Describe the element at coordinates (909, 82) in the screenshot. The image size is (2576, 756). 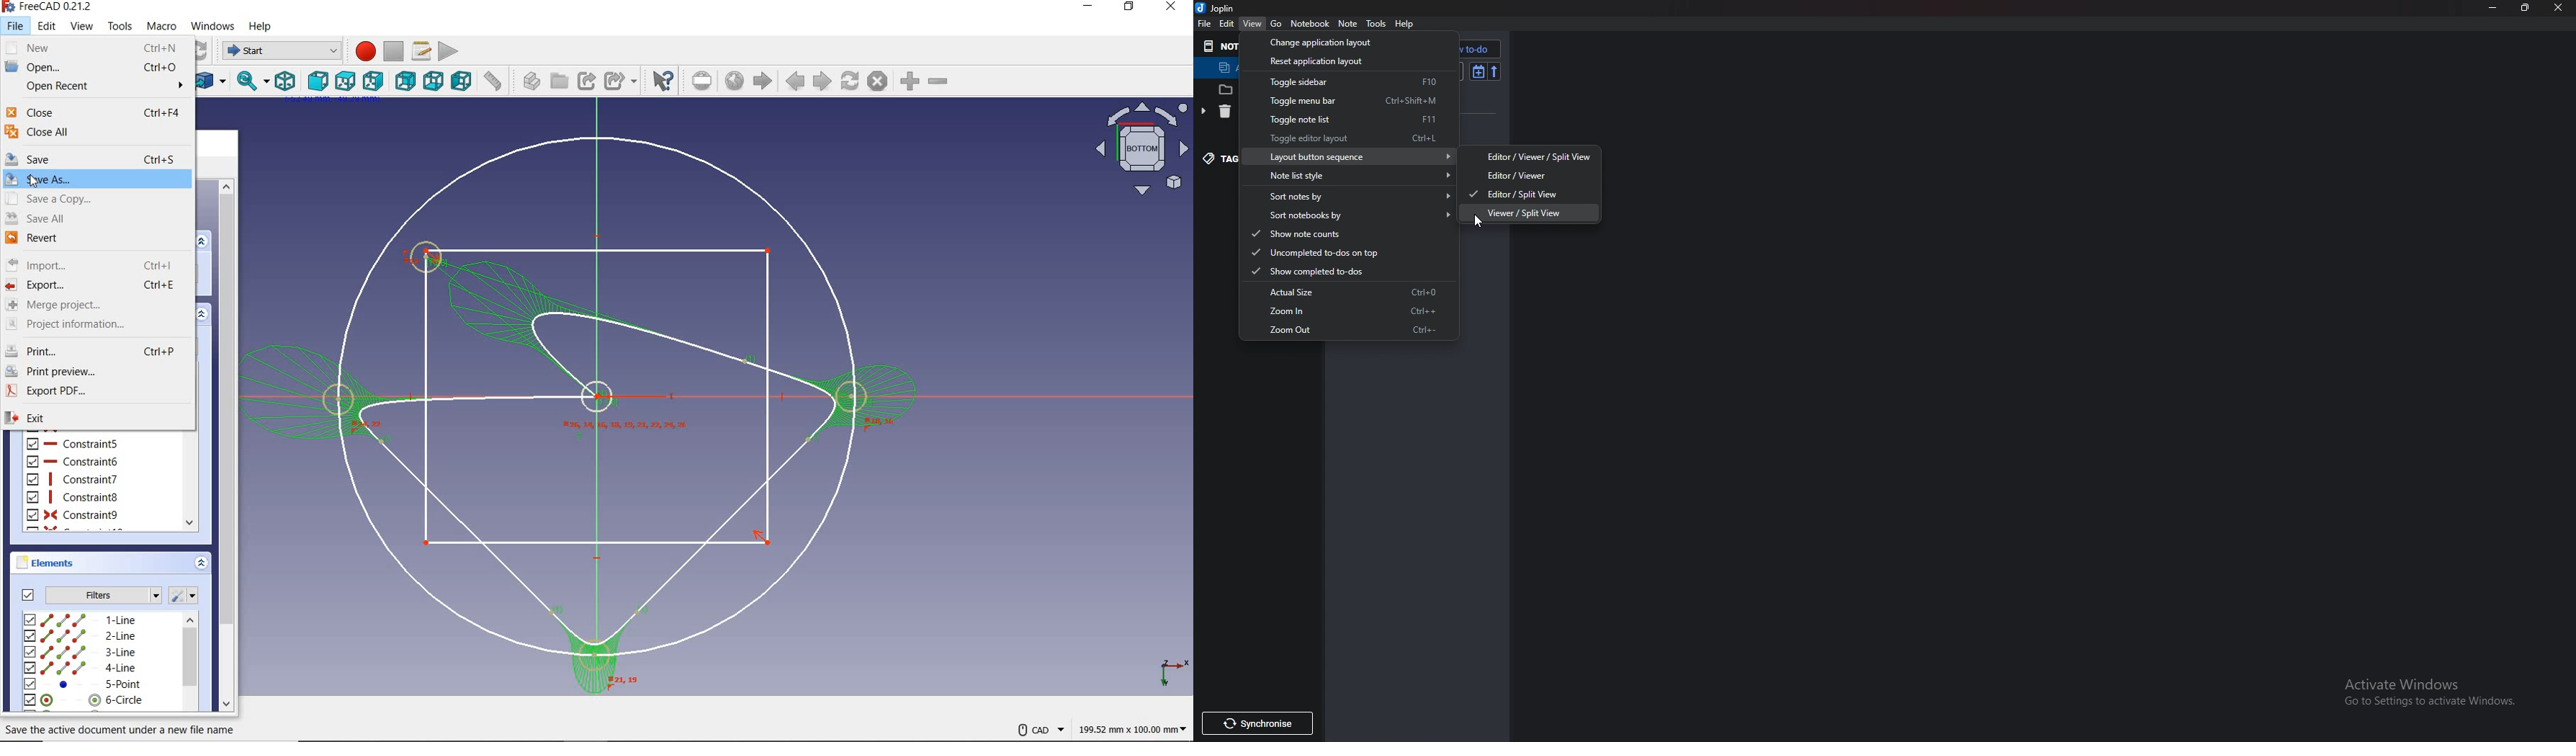
I see `zoom in` at that location.